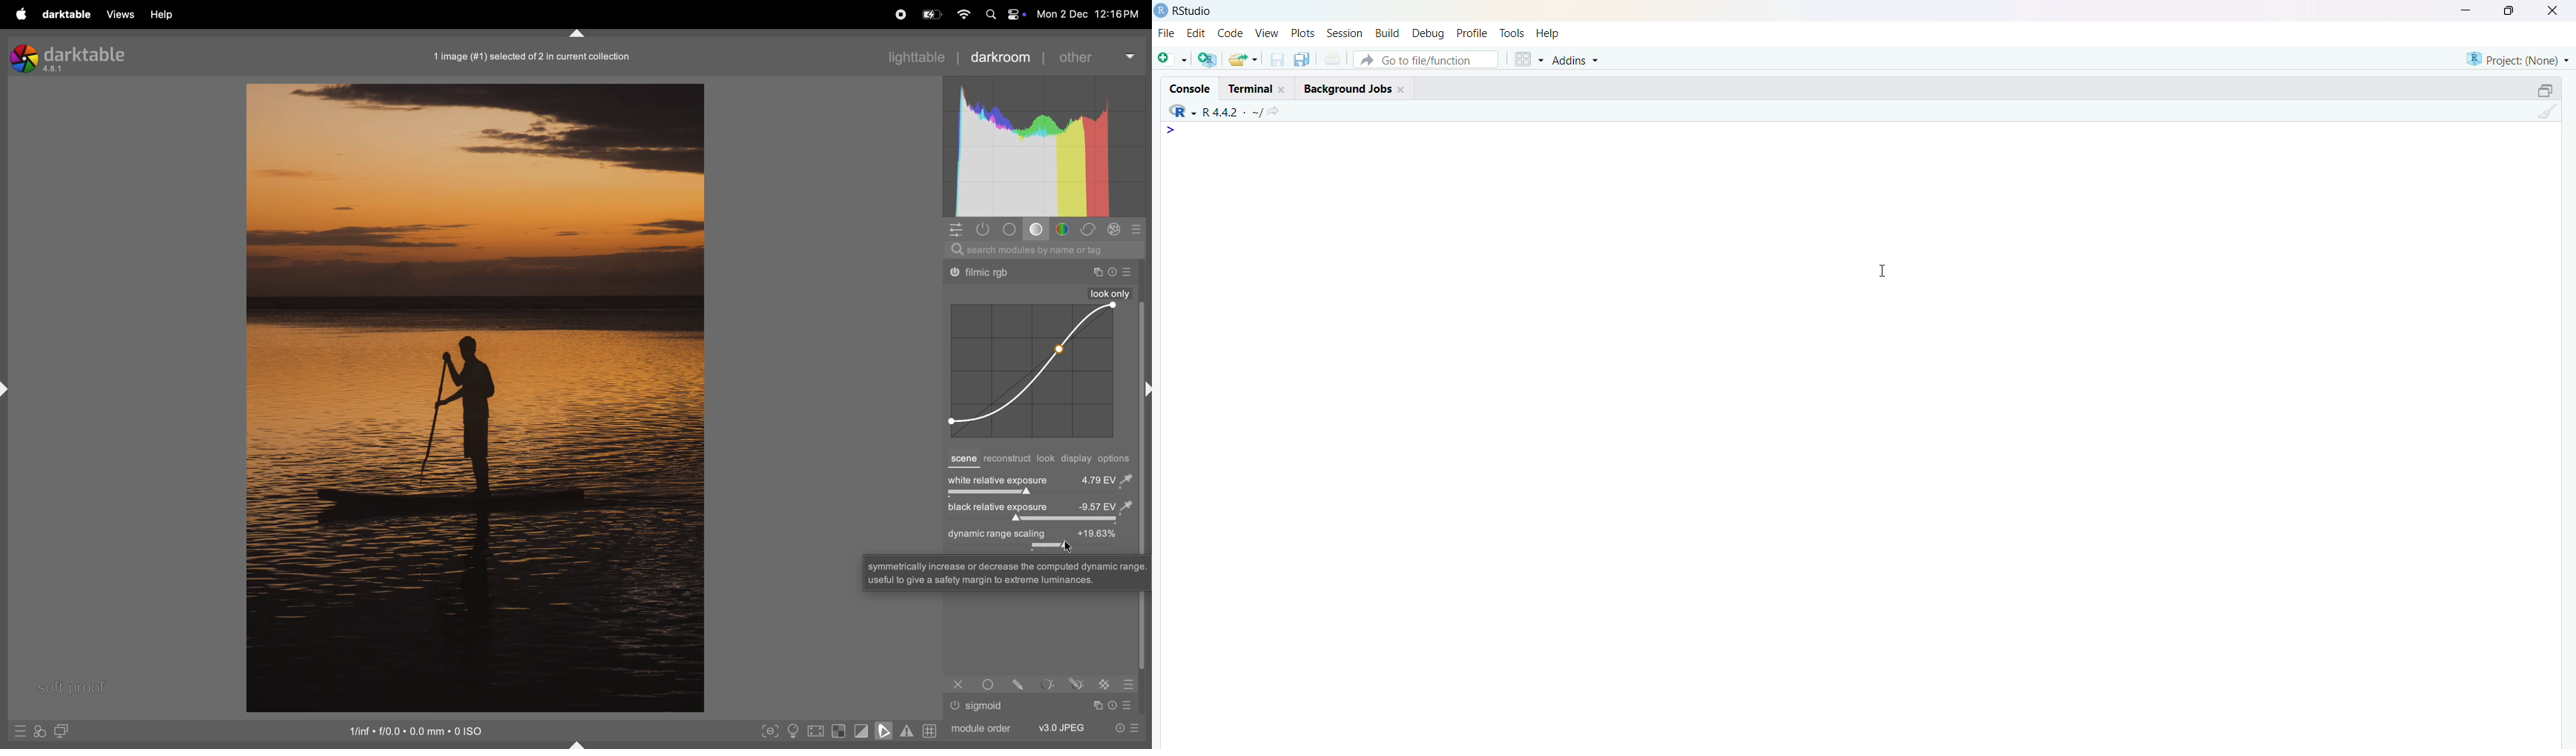  I want to click on , so click(1130, 272).